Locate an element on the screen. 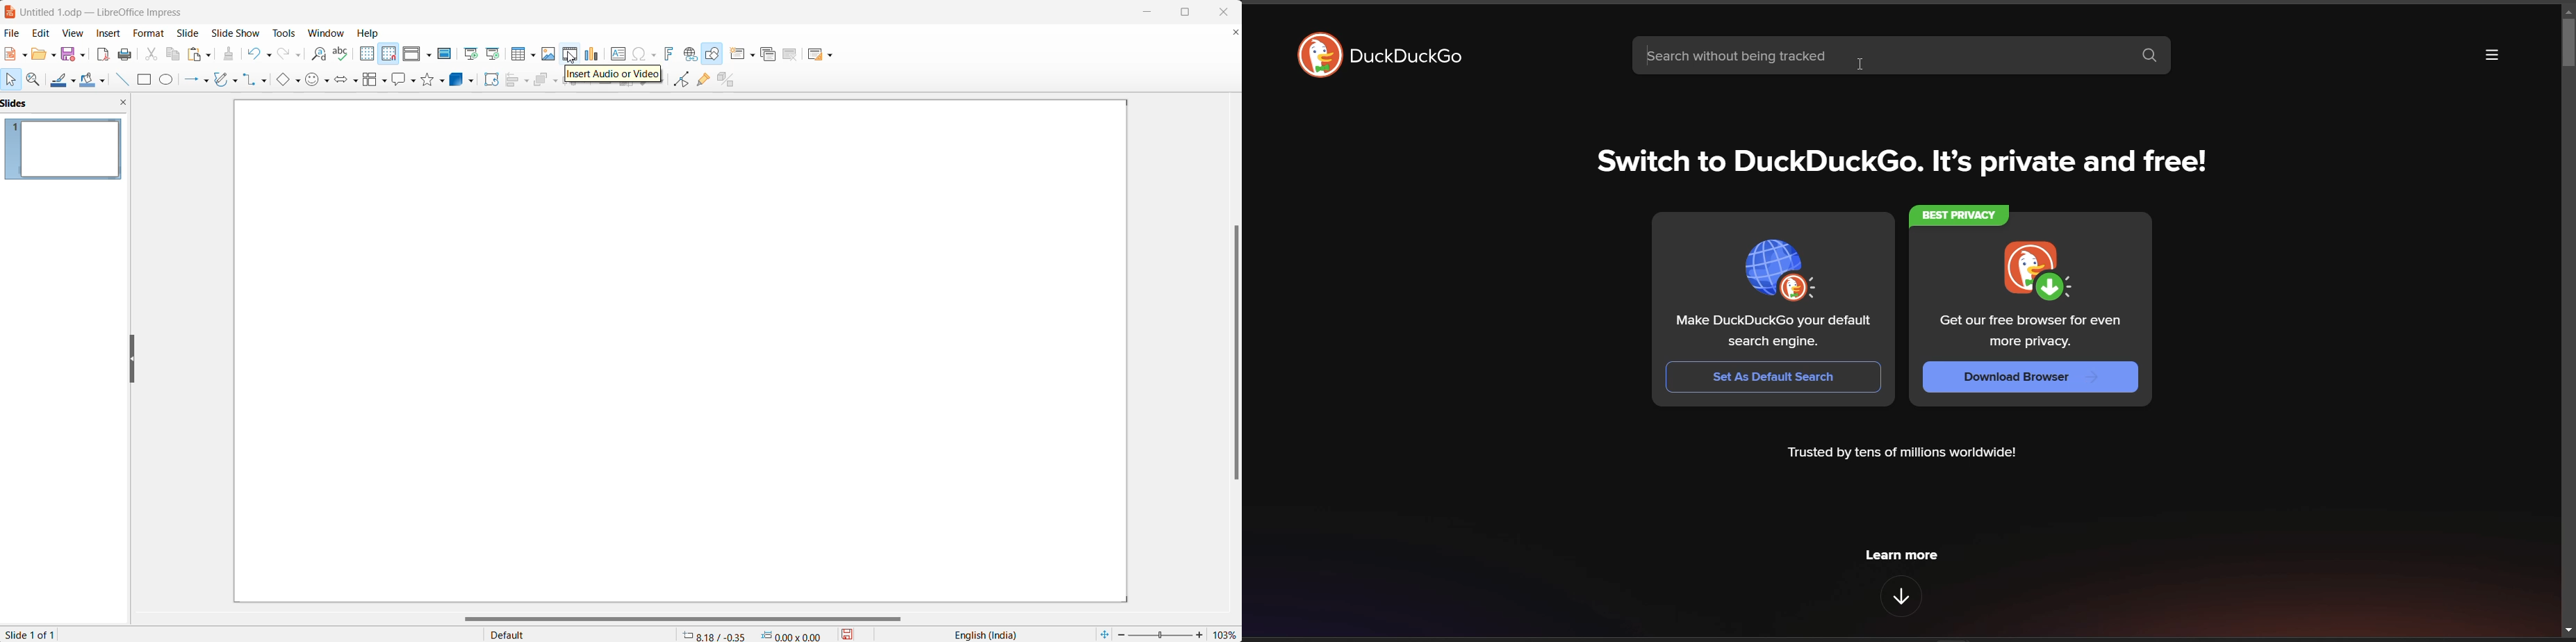 This screenshot has width=2576, height=644. vertical scroll bar is located at coordinates (2565, 319).